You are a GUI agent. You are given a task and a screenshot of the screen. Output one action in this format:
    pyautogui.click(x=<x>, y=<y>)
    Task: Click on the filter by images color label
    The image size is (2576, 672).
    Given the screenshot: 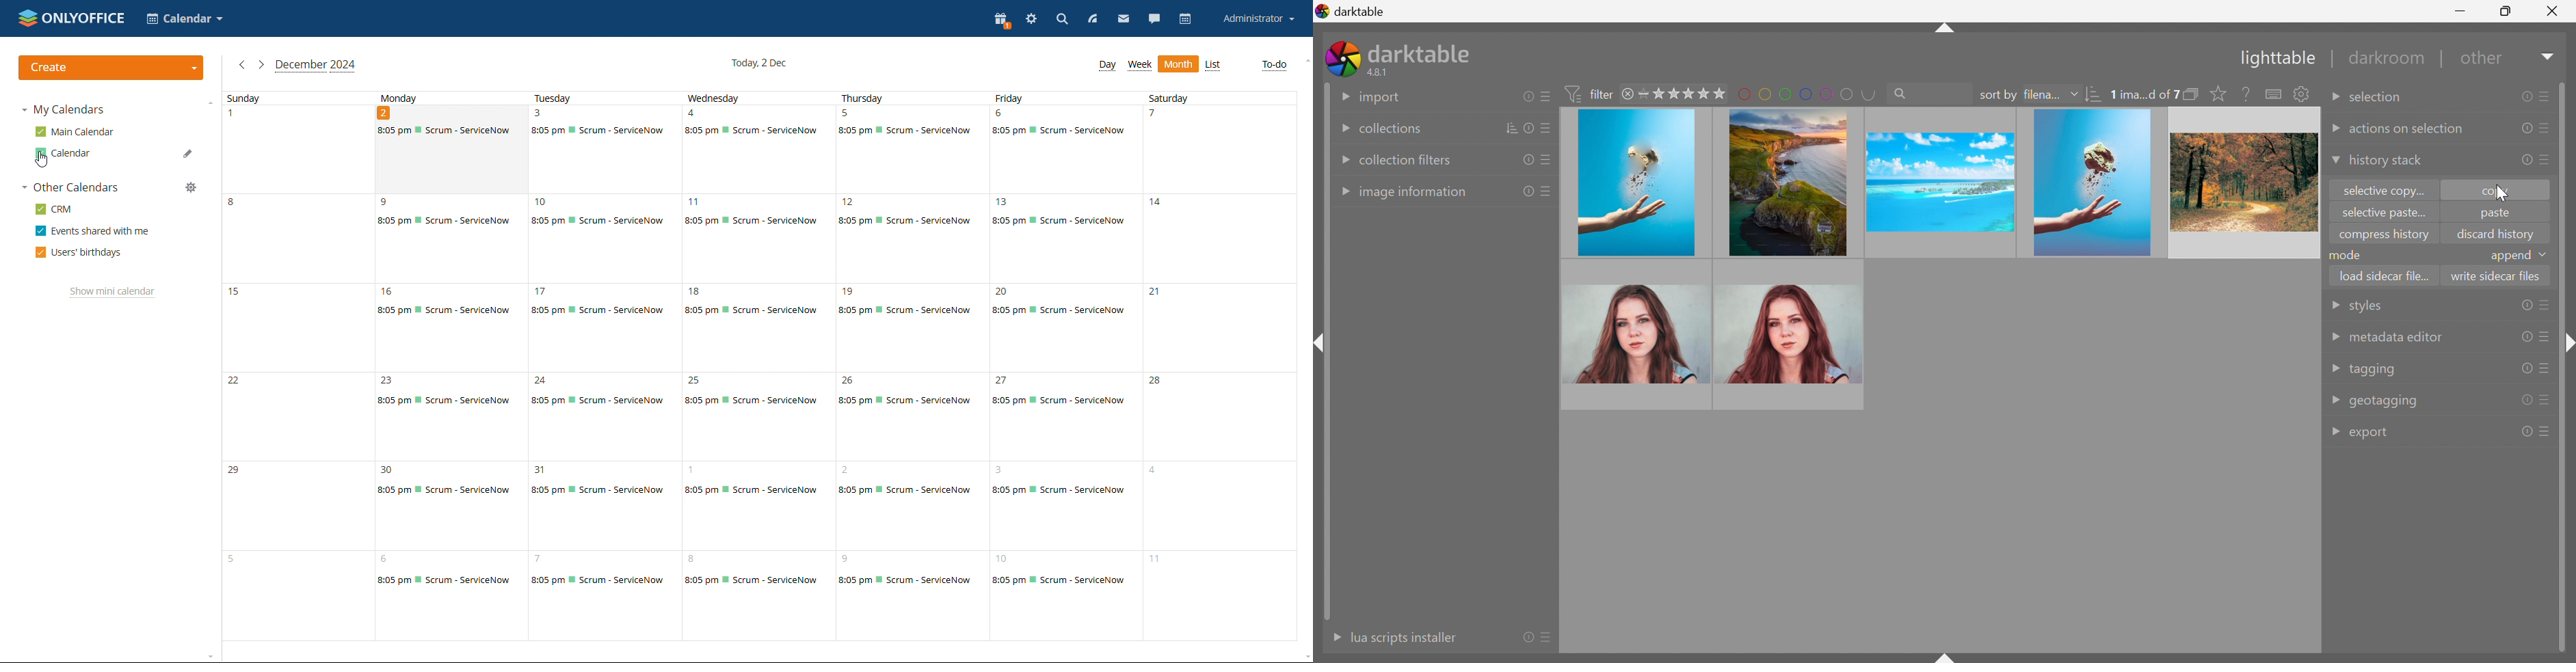 What is the action you would take?
    pyautogui.click(x=1807, y=93)
    